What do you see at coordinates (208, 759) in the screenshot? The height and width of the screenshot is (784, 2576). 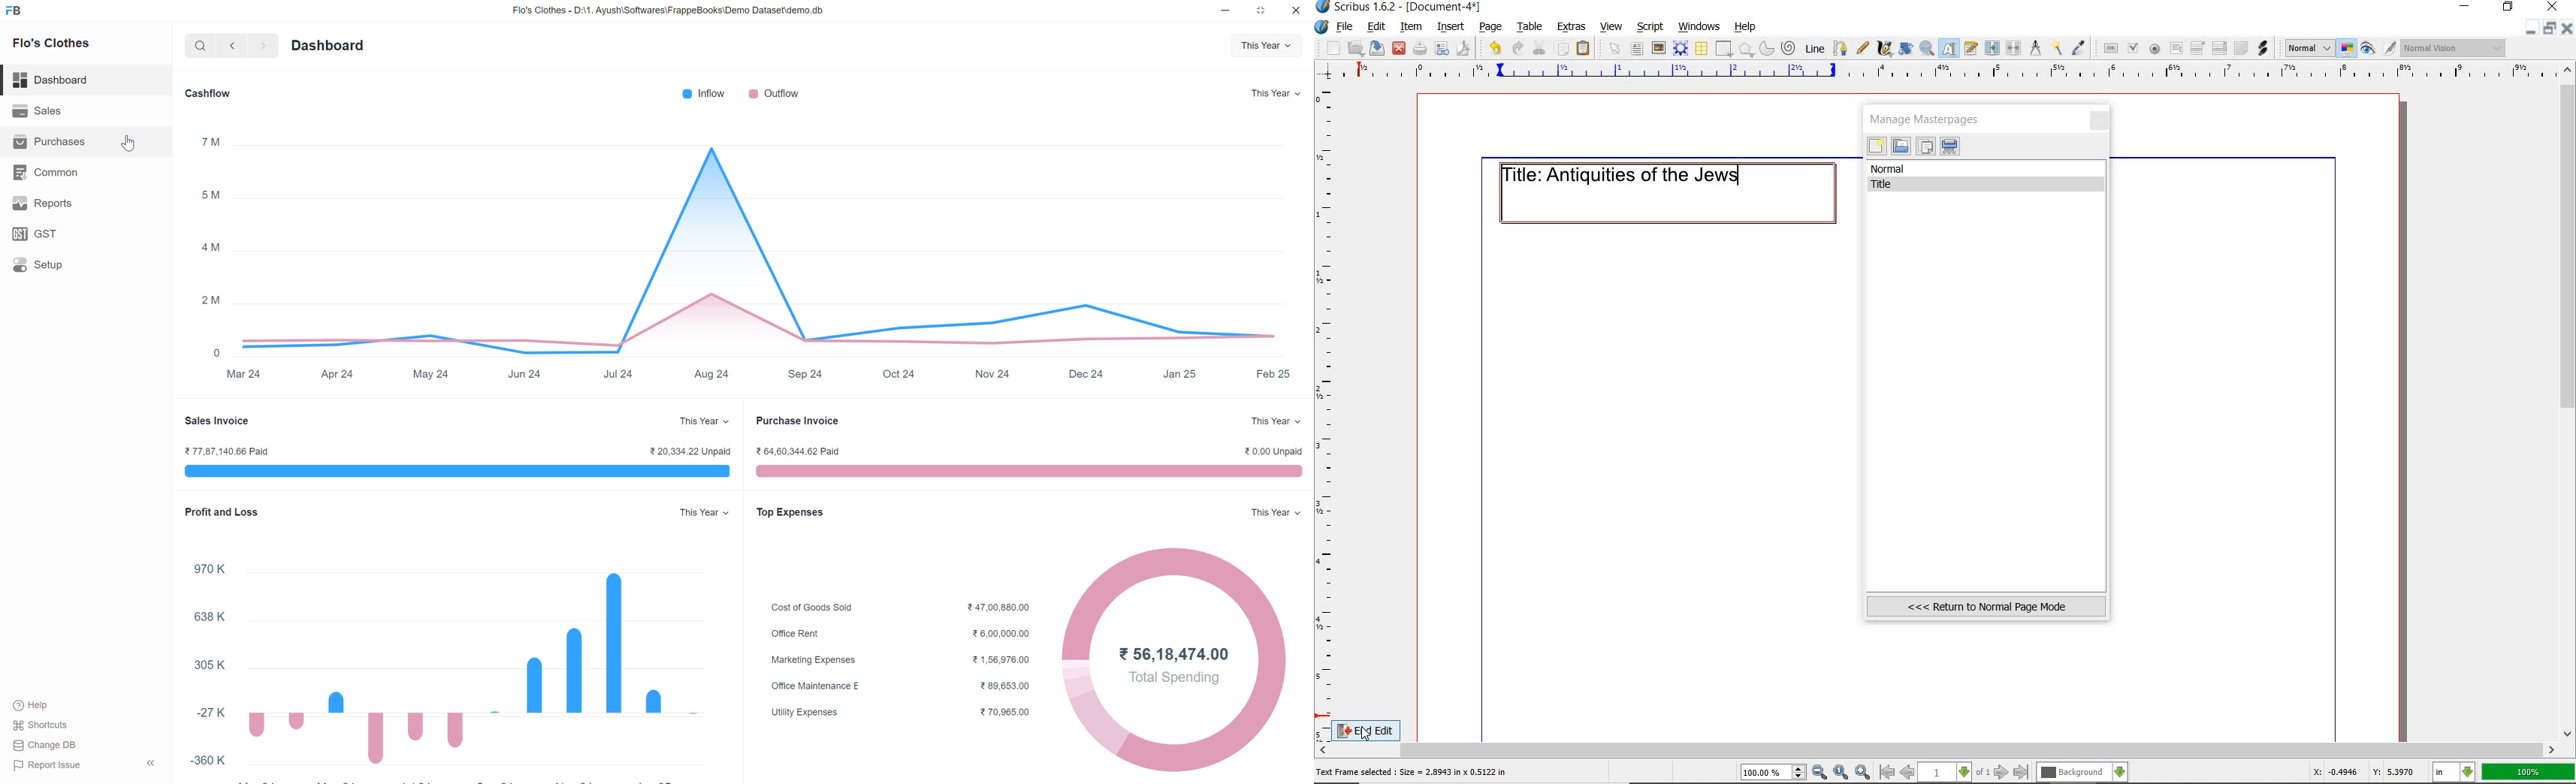 I see `-360 K` at bounding box center [208, 759].